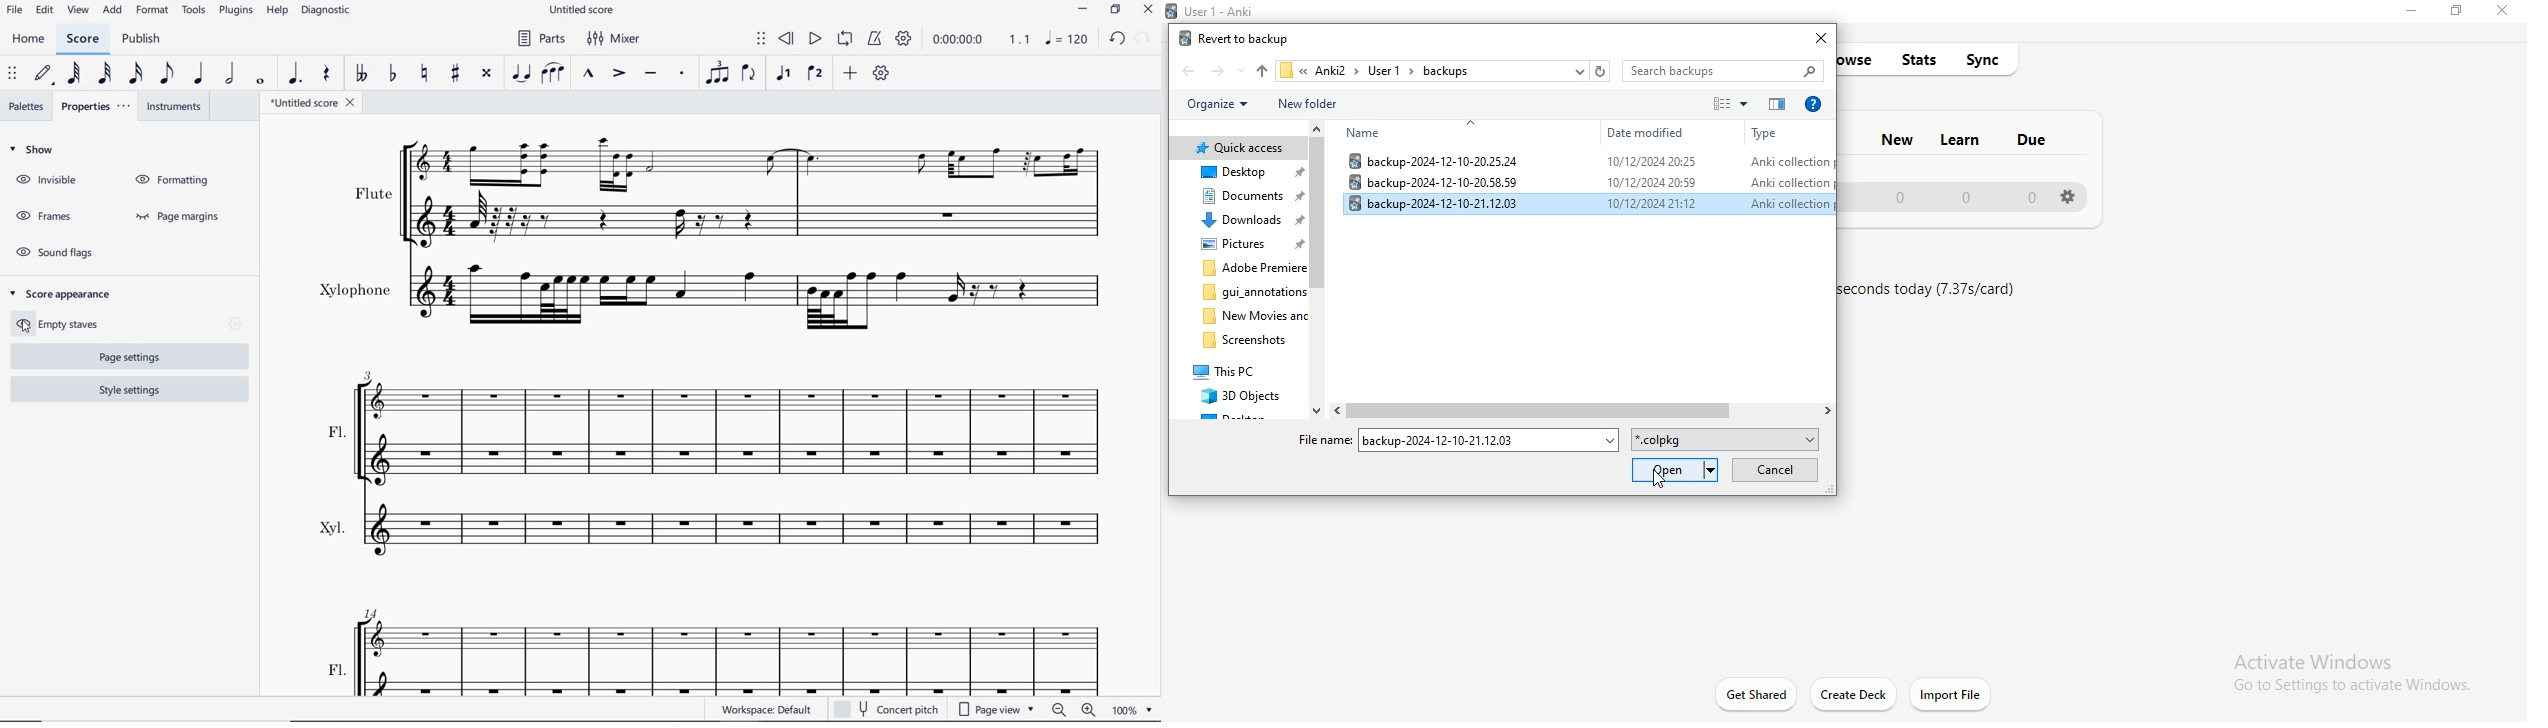  Describe the element at coordinates (1118, 10) in the screenshot. I see `RESTORE DOWN` at that location.